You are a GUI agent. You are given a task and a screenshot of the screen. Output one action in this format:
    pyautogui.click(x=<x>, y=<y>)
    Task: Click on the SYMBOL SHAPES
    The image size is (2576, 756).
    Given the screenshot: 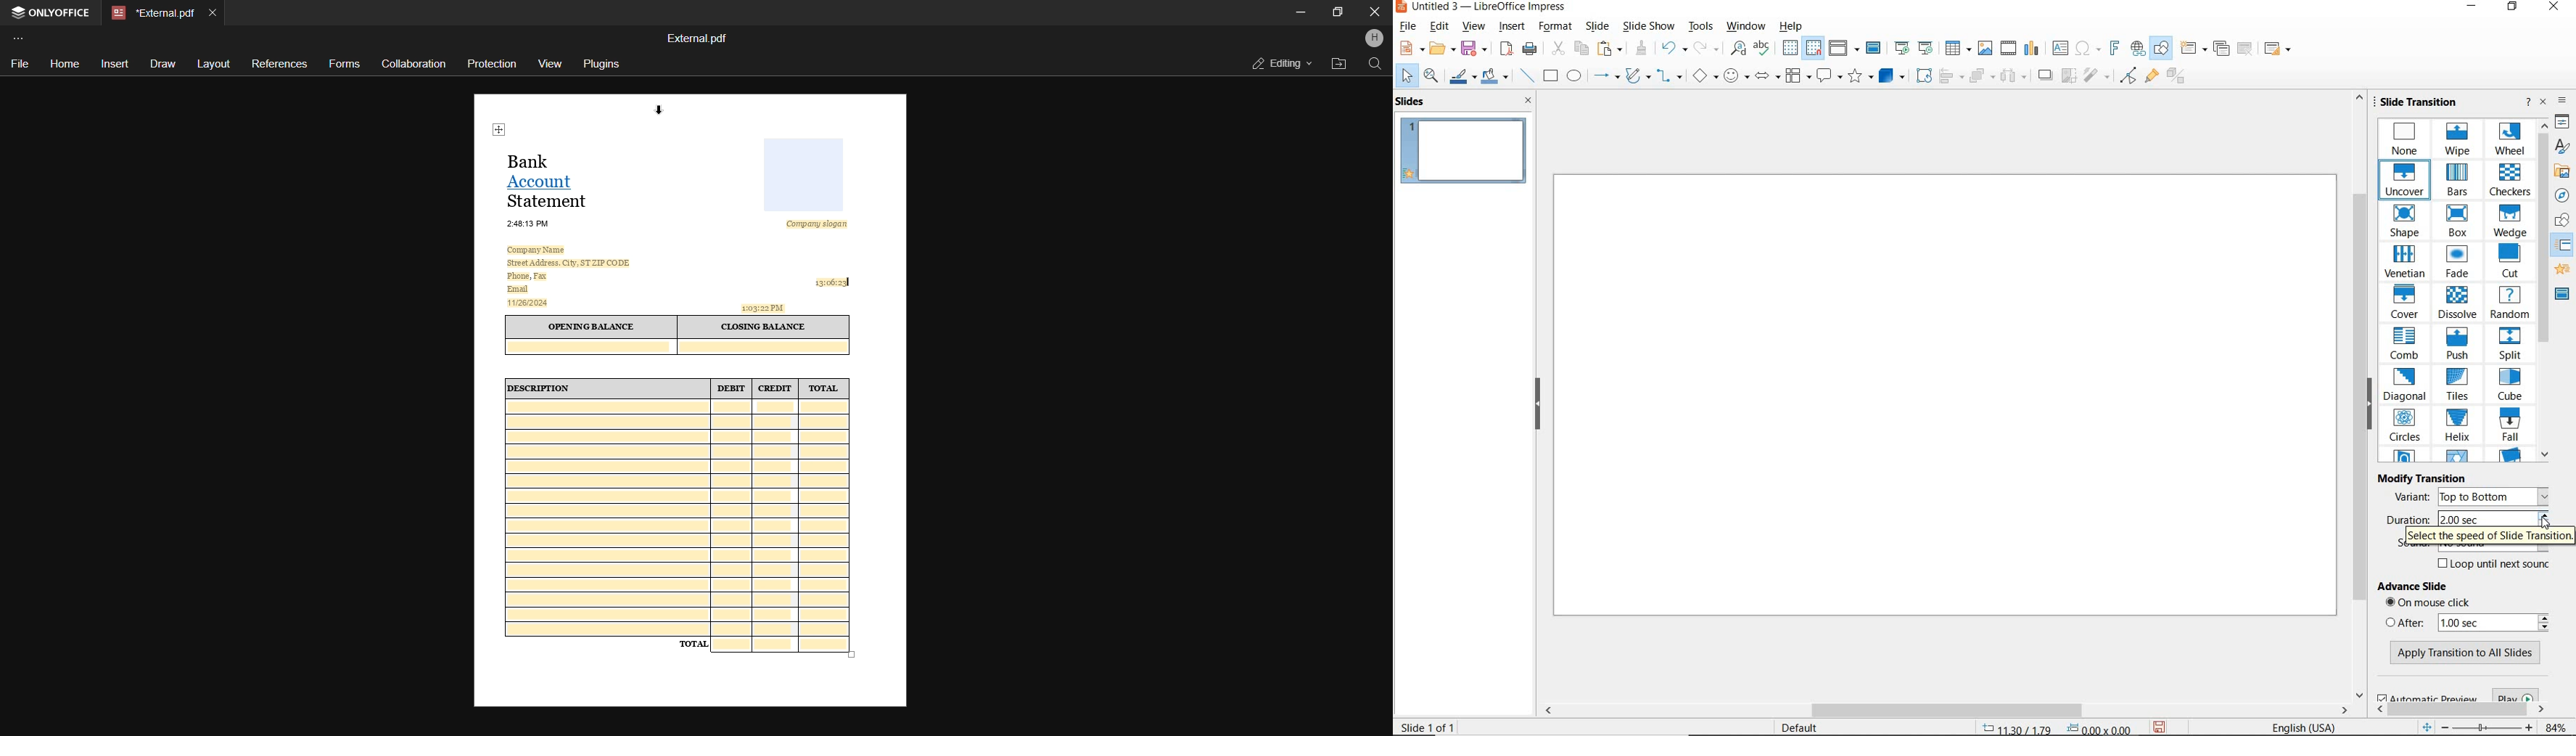 What is the action you would take?
    pyautogui.click(x=1735, y=77)
    